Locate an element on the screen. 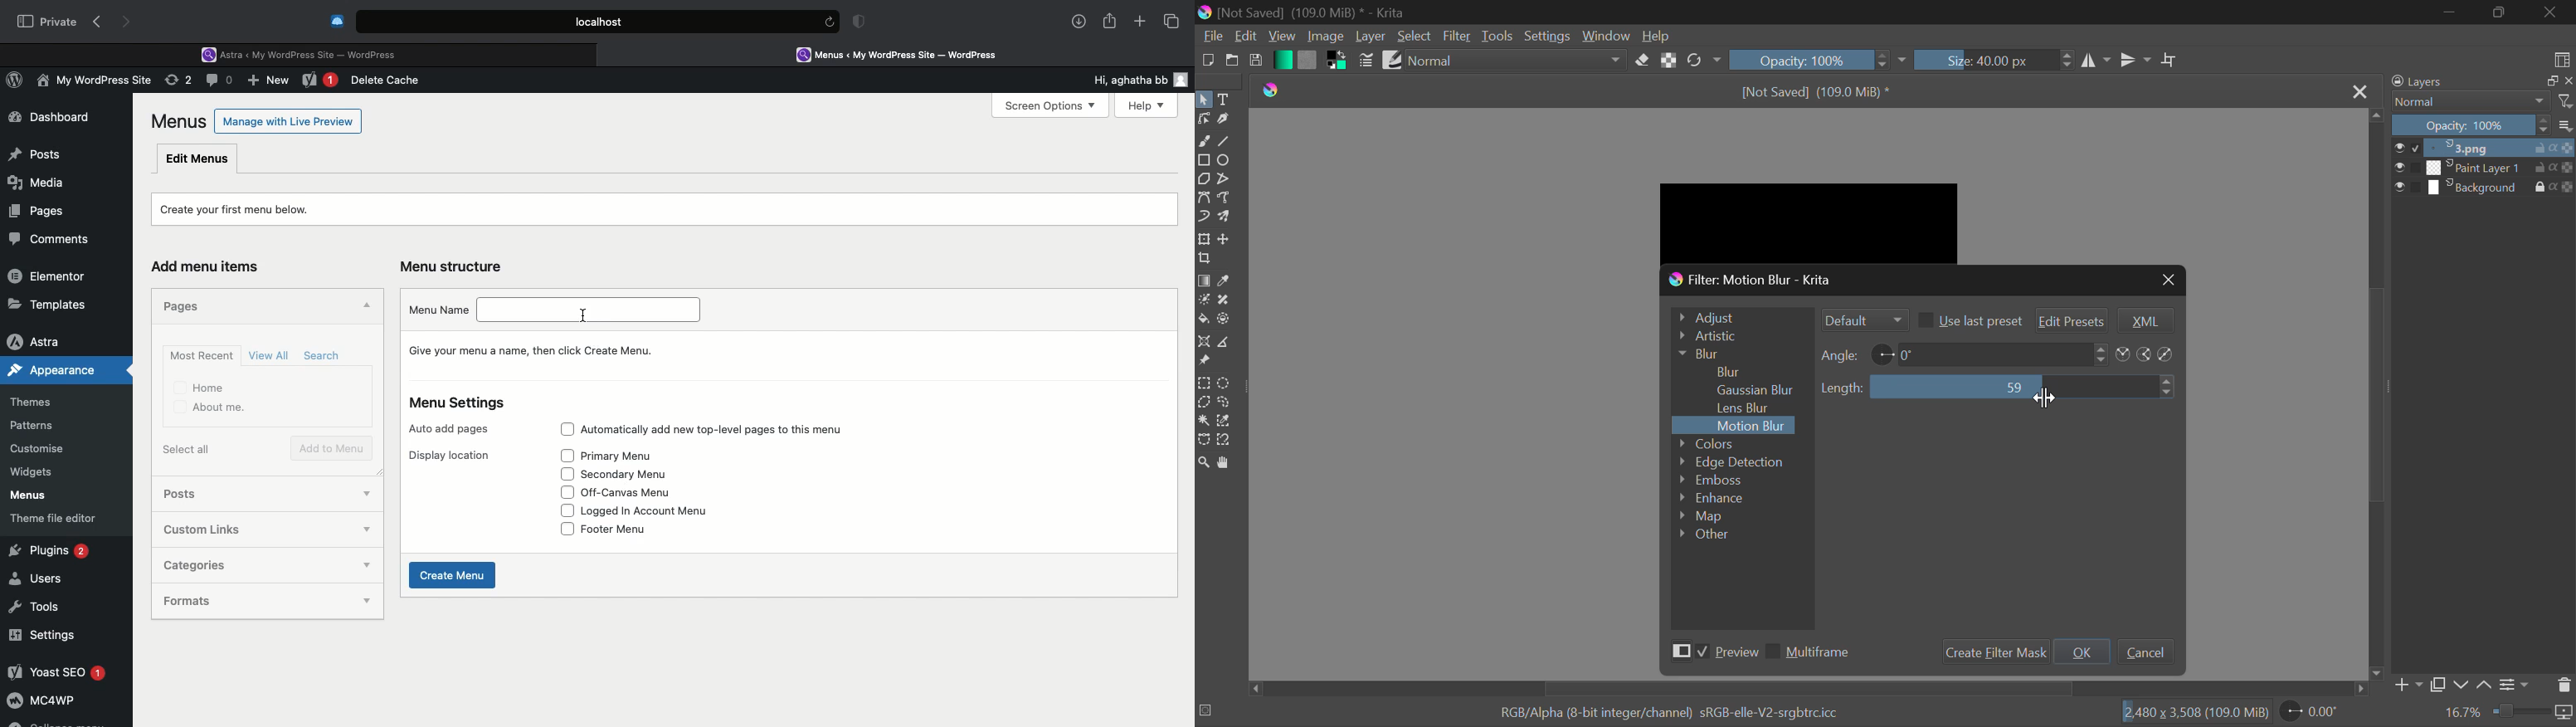 The height and width of the screenshot is (728, 2576). Select is located at coordinates (1204, 99).